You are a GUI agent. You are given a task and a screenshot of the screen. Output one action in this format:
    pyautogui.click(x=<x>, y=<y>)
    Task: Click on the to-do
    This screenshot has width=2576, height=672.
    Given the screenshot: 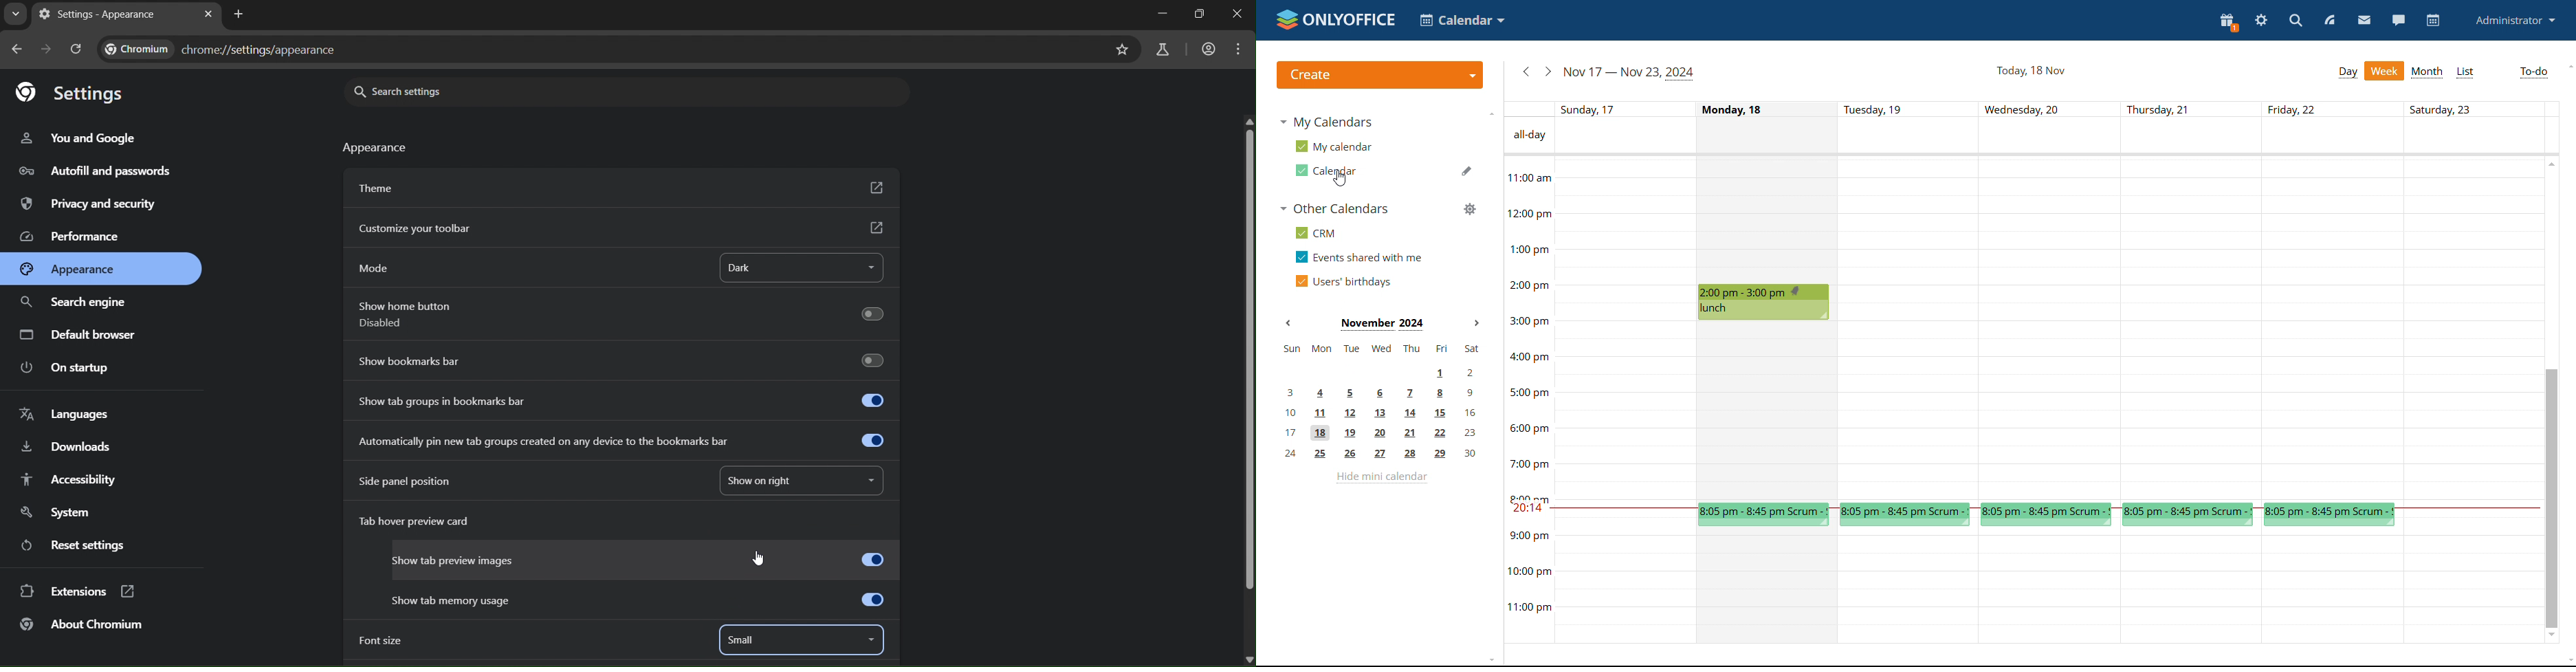 What is the action you would take?
    pyautogui.click(x=2535, y=72)
    